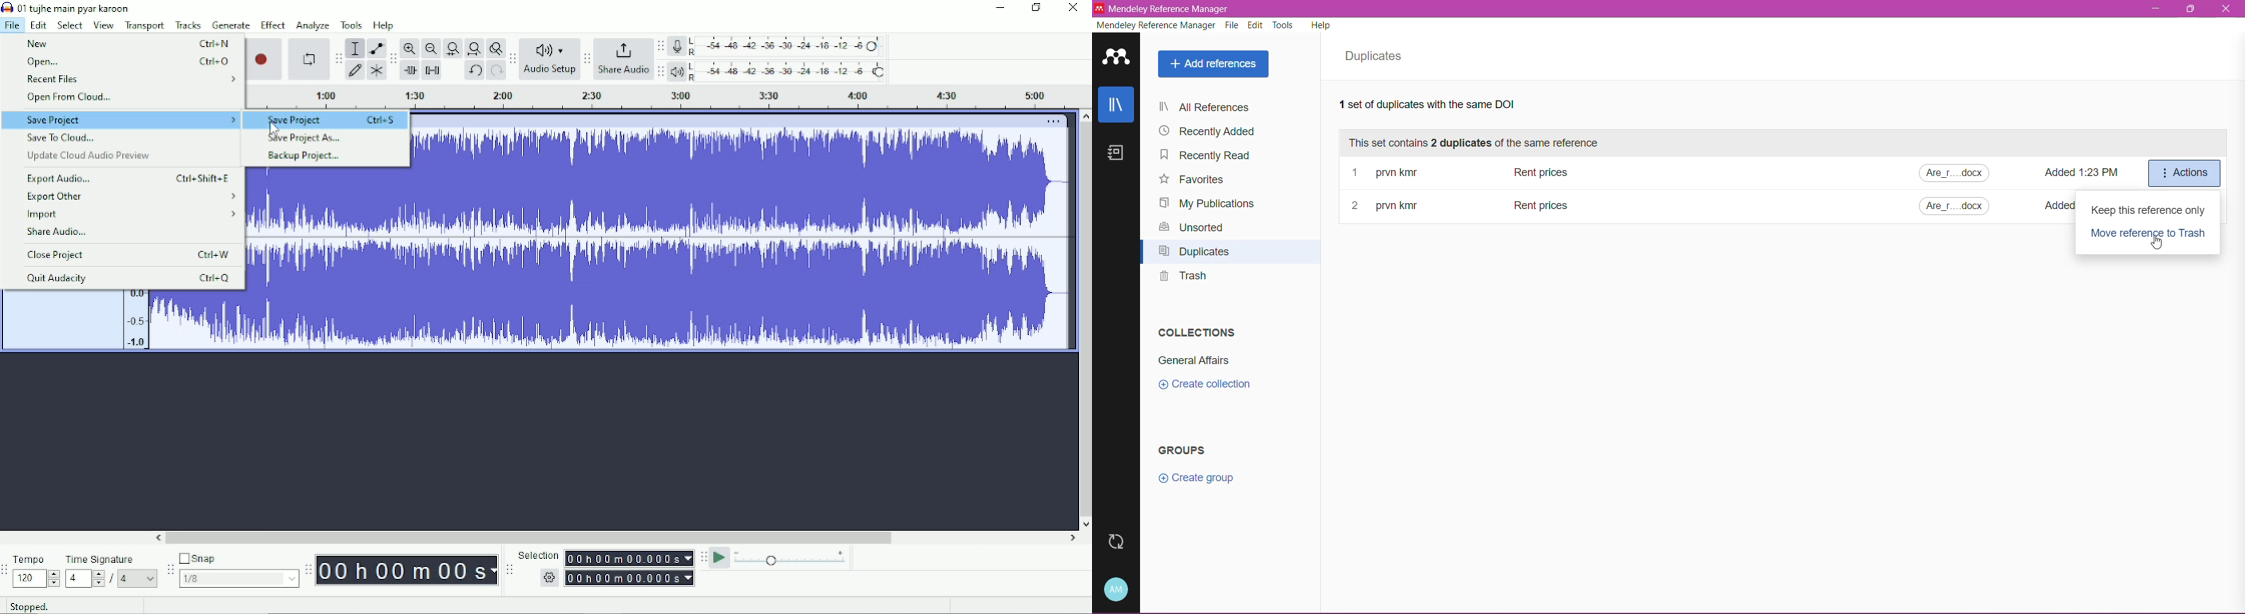 The image size is (2268, 616). What do you see at coordinates (410, 69) in the screenshot?
I see `Trim audio outside selection` at bounding box center [410, 69].